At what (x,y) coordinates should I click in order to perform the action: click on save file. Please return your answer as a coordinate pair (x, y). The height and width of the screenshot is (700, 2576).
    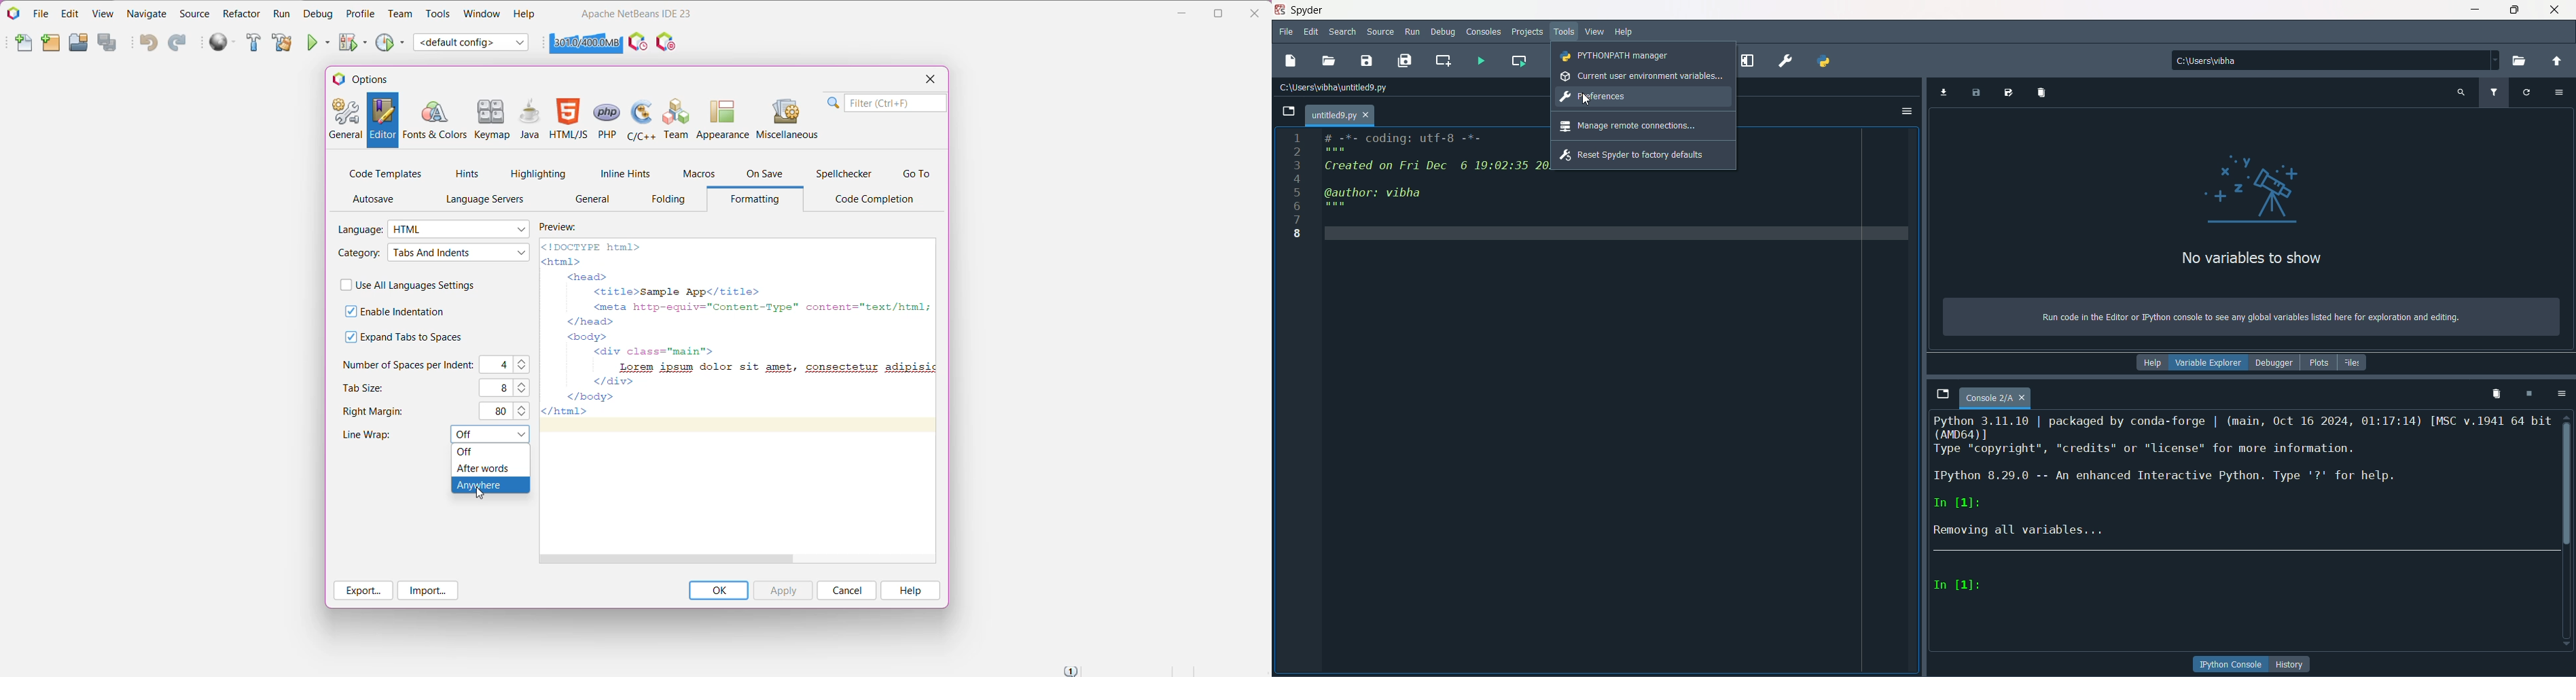
    Looking at the image, I should click on (1367, 60).